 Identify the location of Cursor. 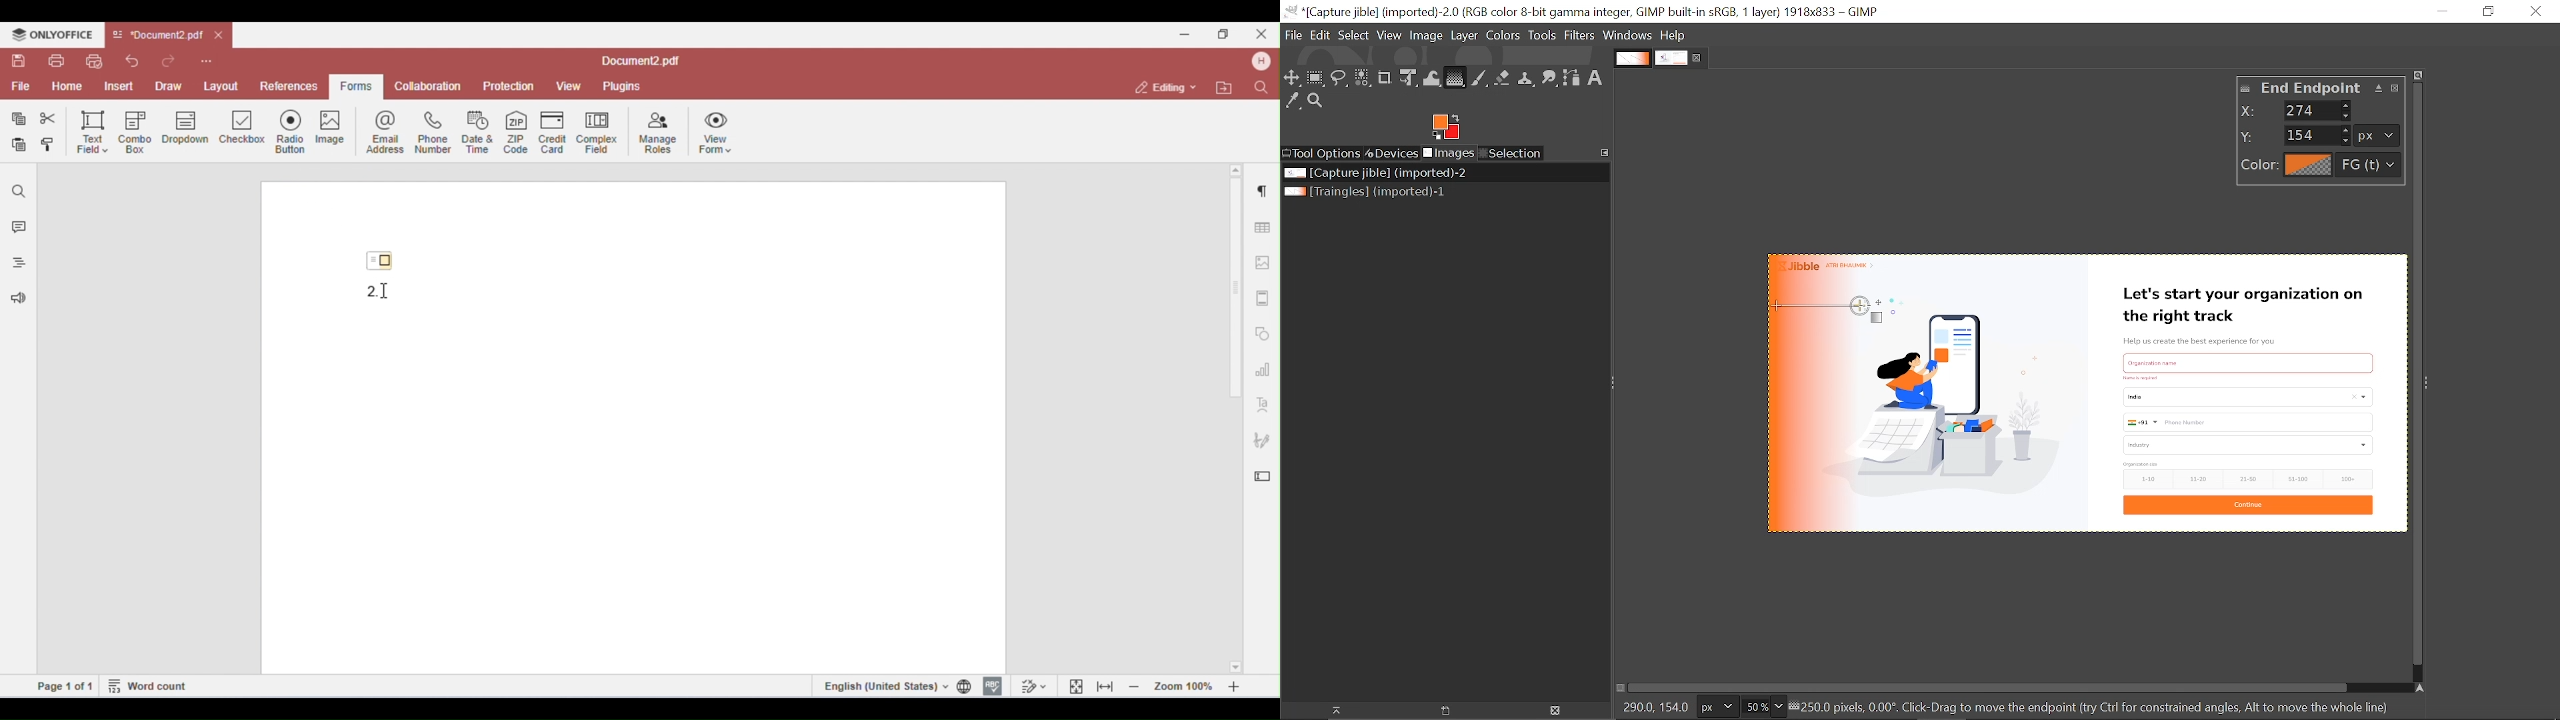
(1784, 313).